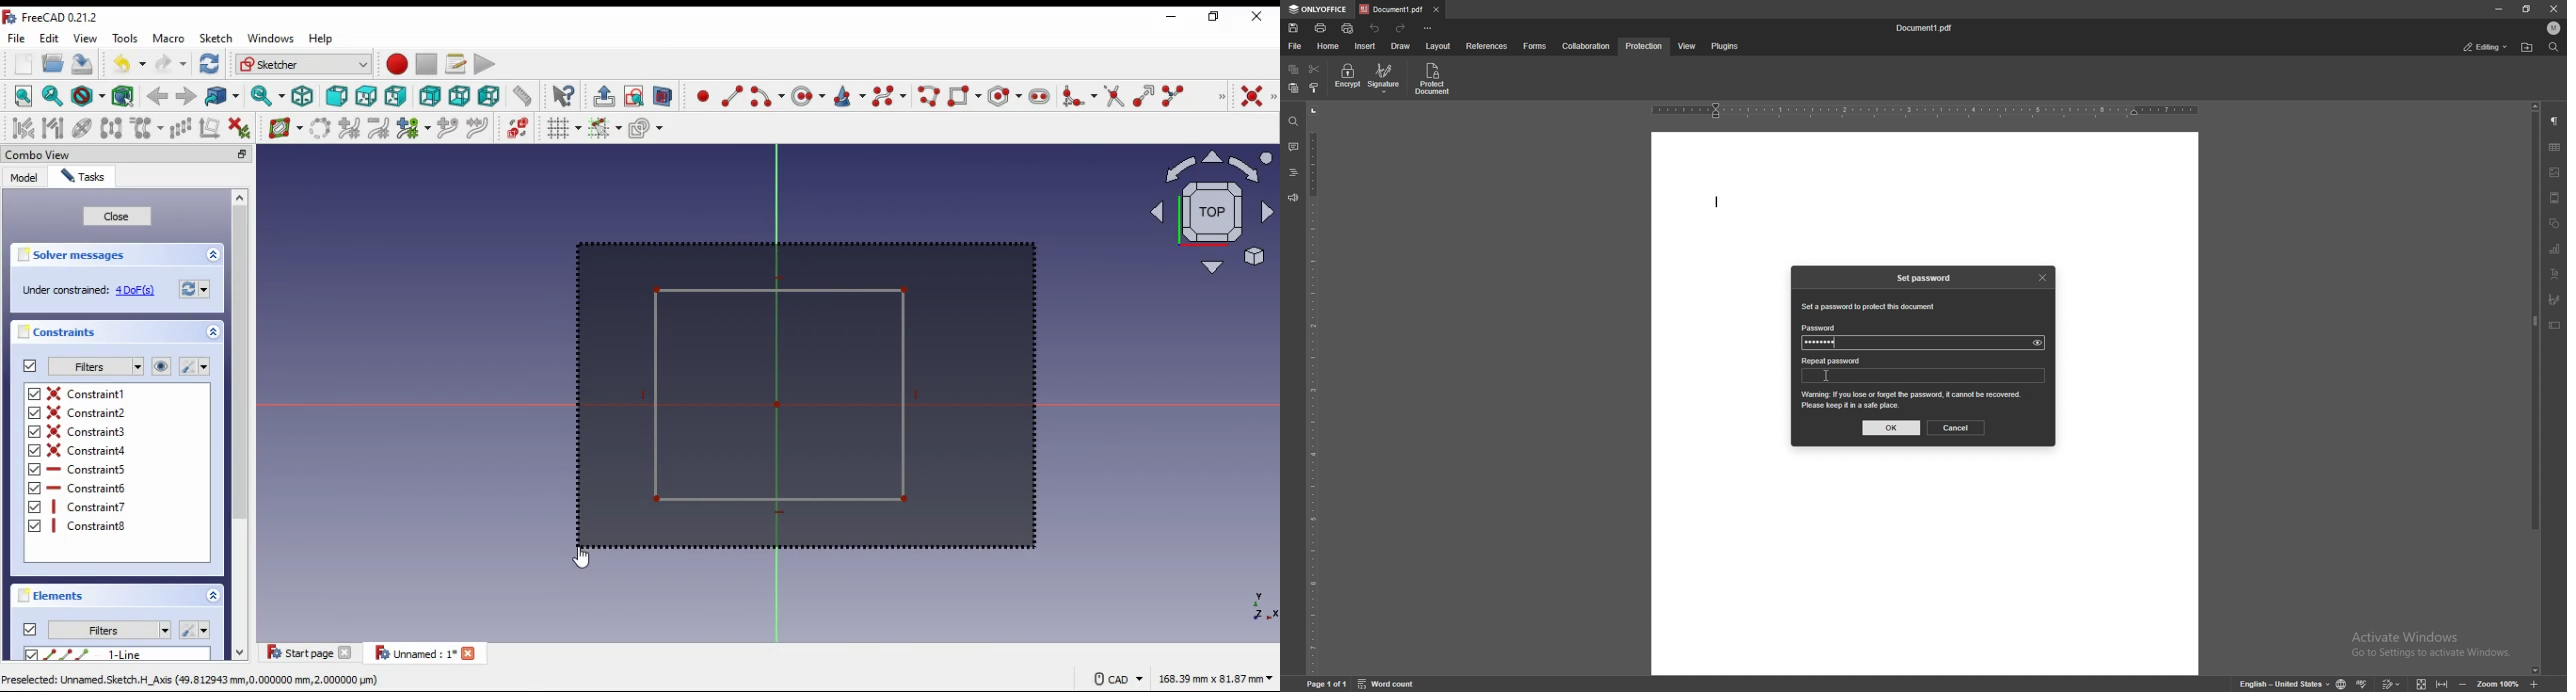 This screenshot has height=700, width=2576. Describe the element at coordinates (1174, 94) in the screenshot. I see `split edge` at that location.